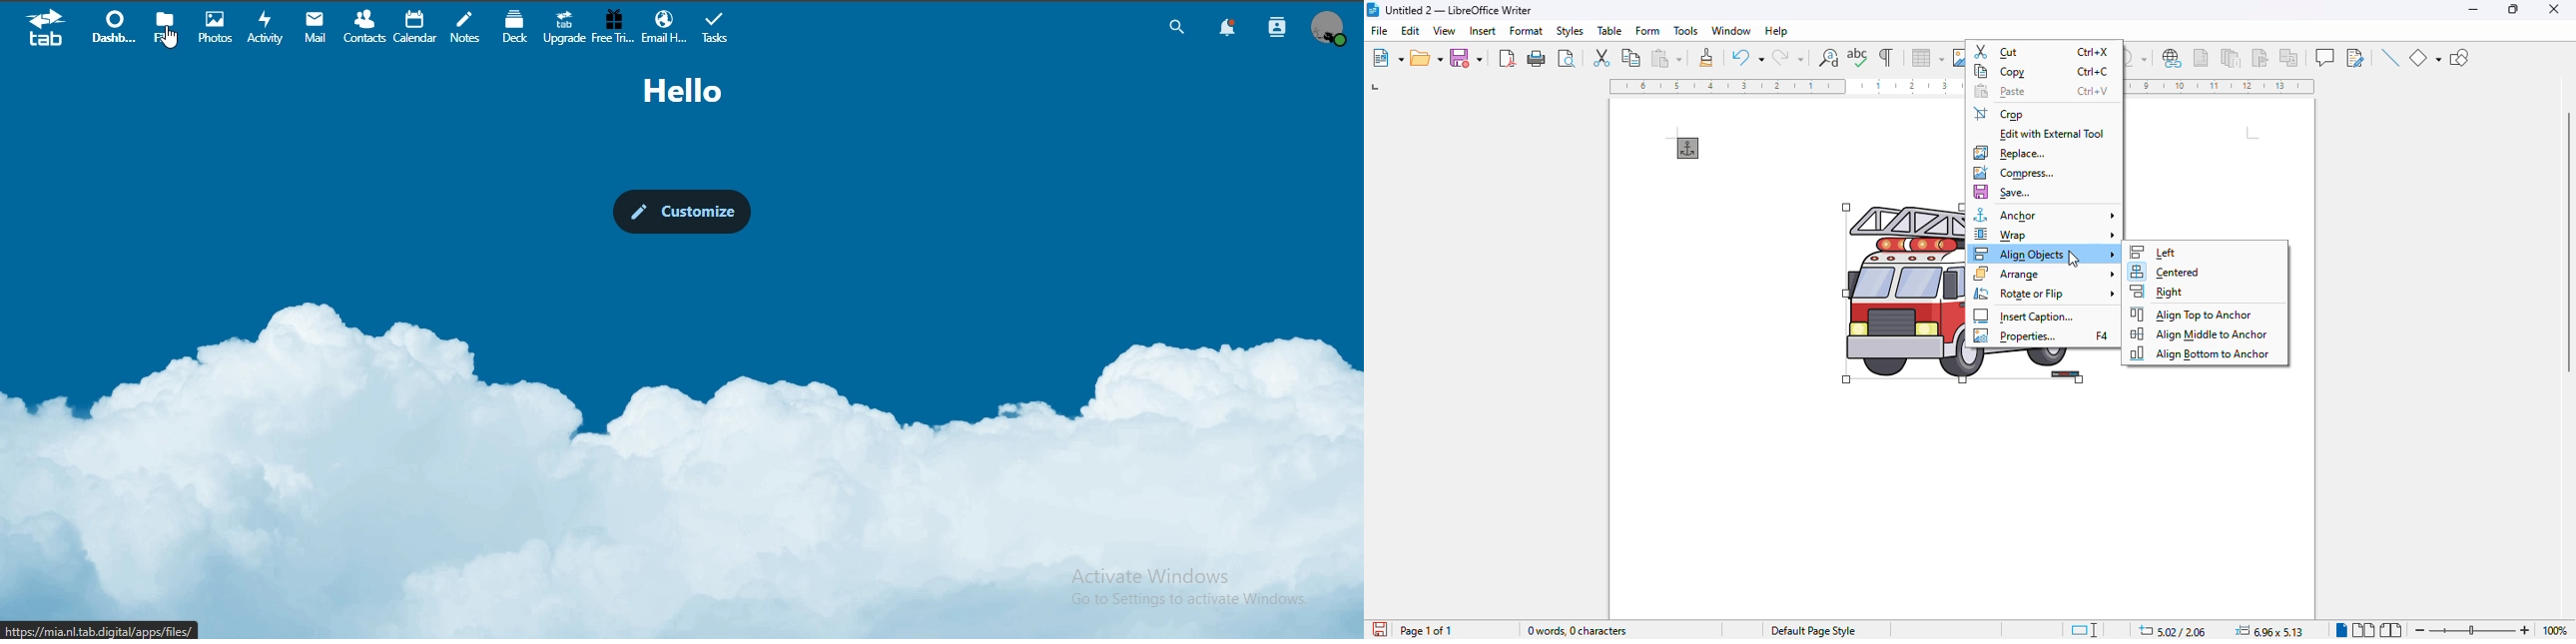 The width and height of the screenshot is (2576, 644). Describe the element at coordinates (2474, 9) in the screenshot. I see `minimize` at that location.